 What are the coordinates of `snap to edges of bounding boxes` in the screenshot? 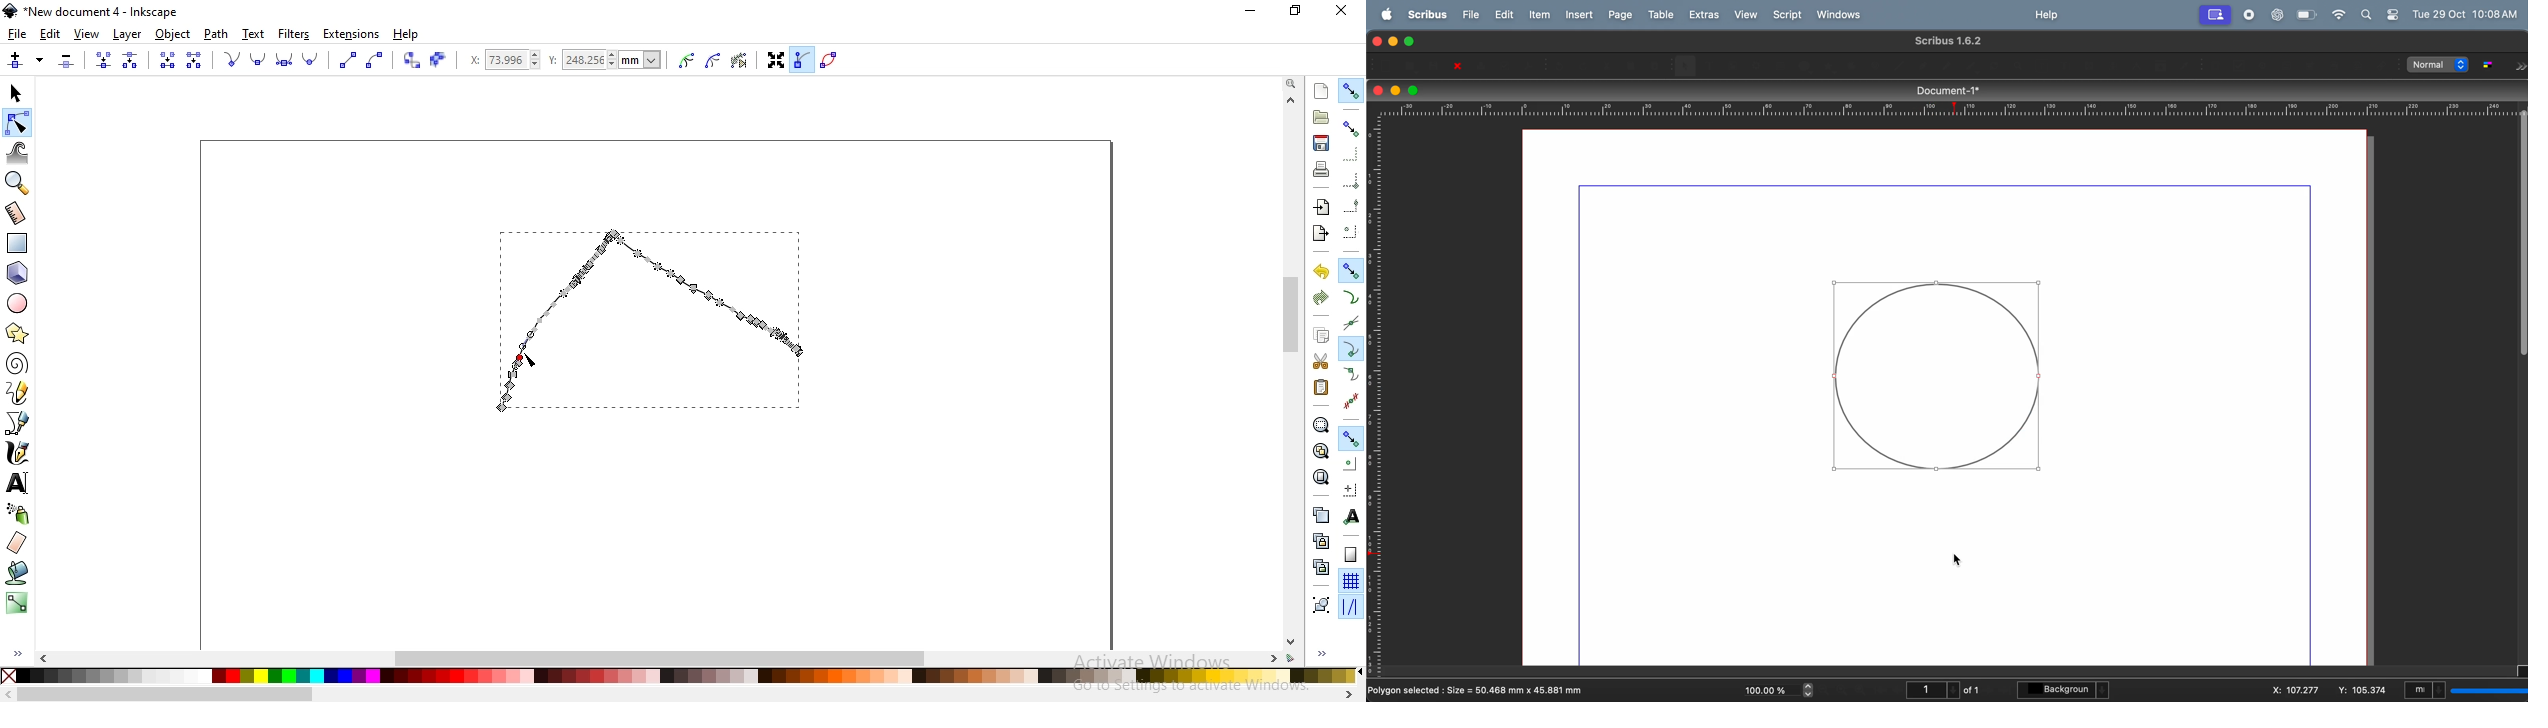 It's located at (1349, 155).